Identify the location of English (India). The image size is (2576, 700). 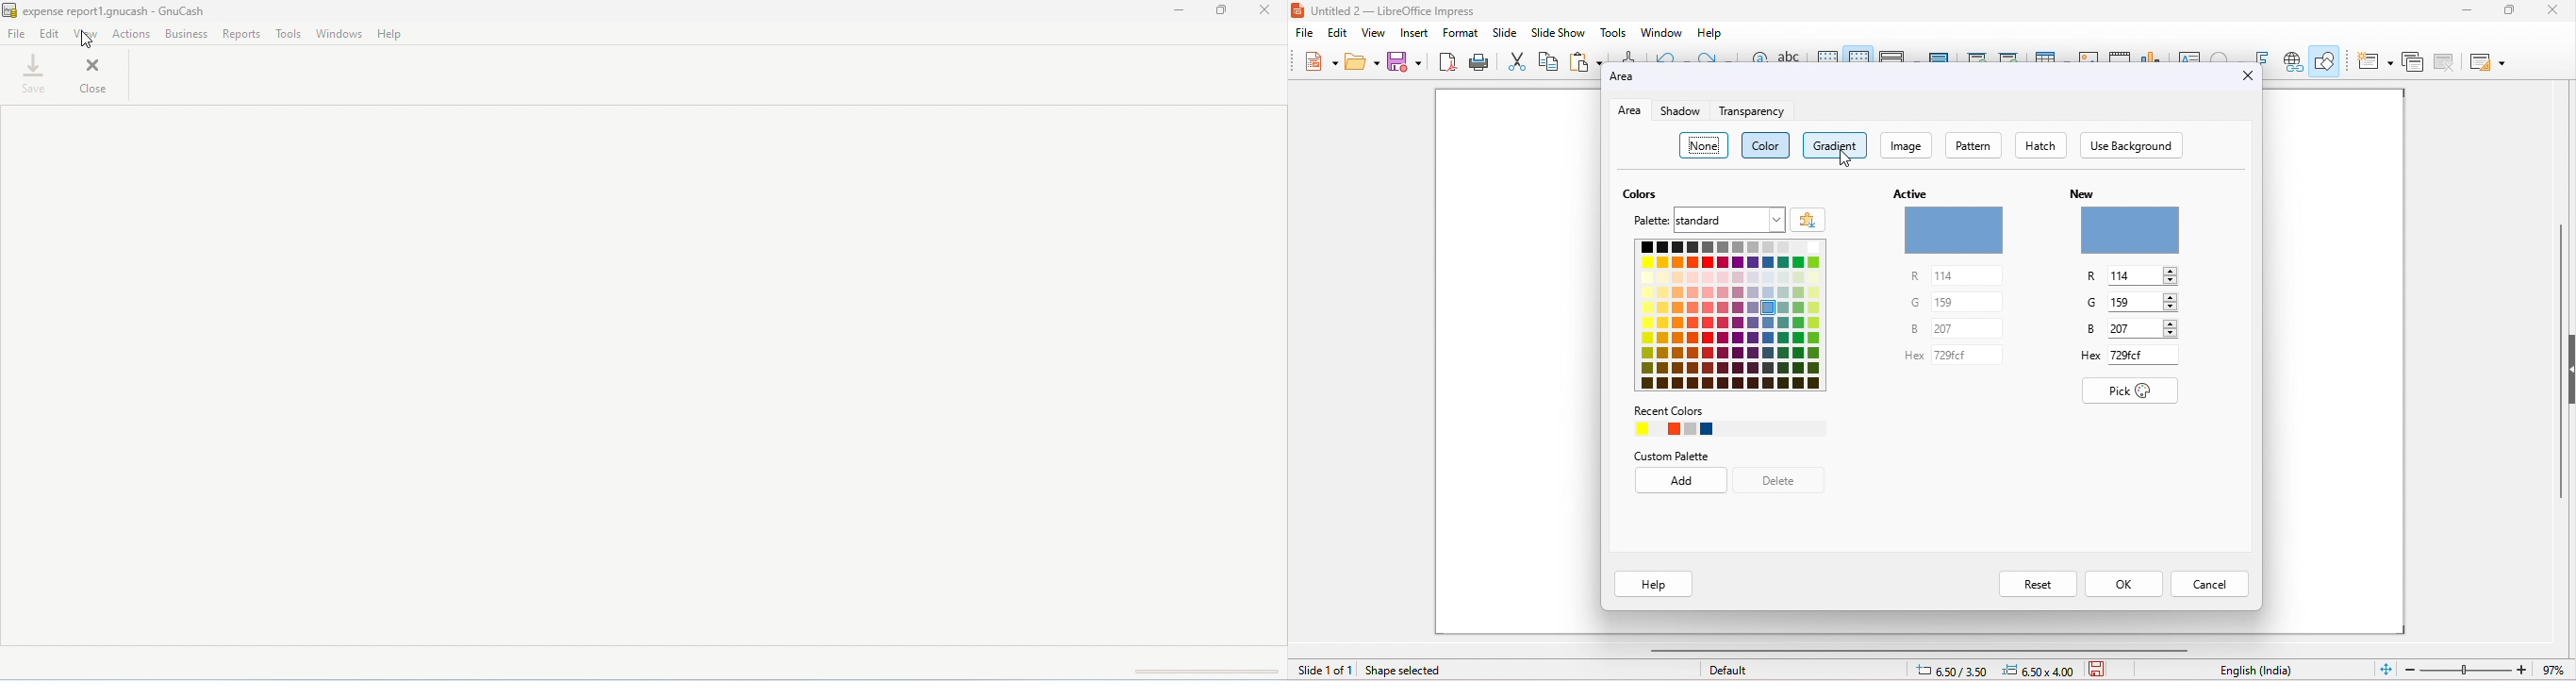
(2256, 671).